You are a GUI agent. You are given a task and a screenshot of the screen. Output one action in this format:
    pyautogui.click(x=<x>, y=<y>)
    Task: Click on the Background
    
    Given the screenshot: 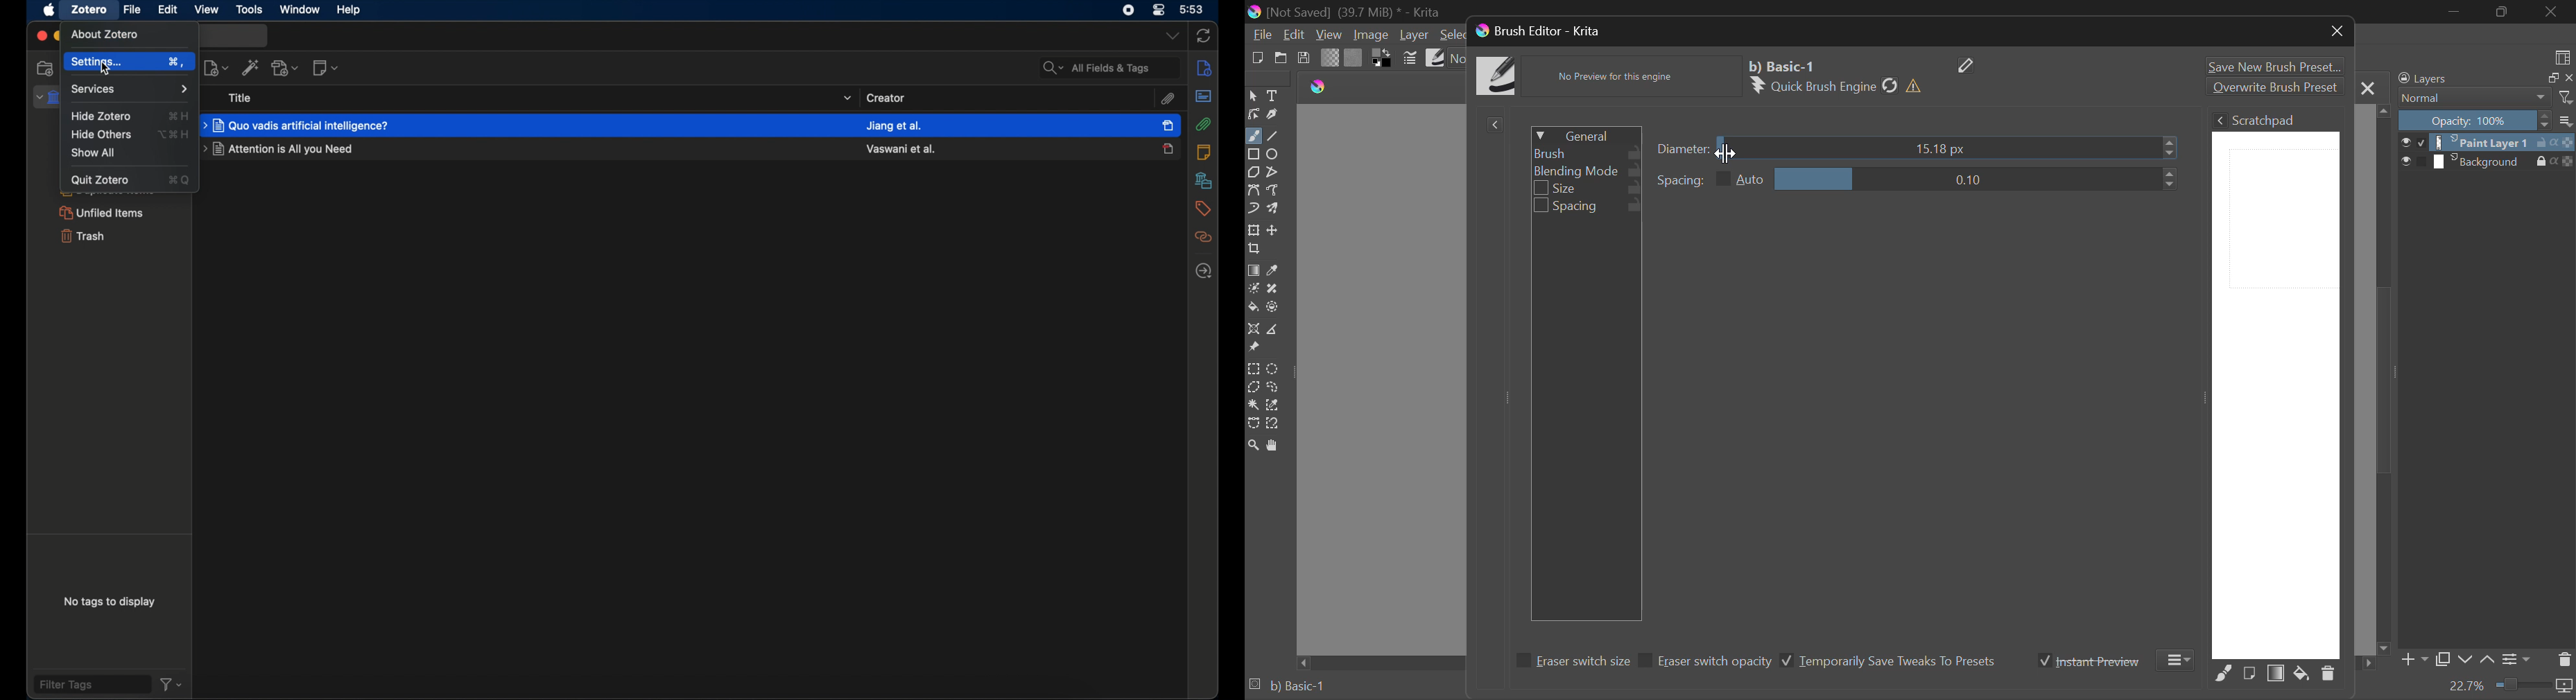 What is the action you would take?
    pyautogui.click(x=2487, y=161)
    